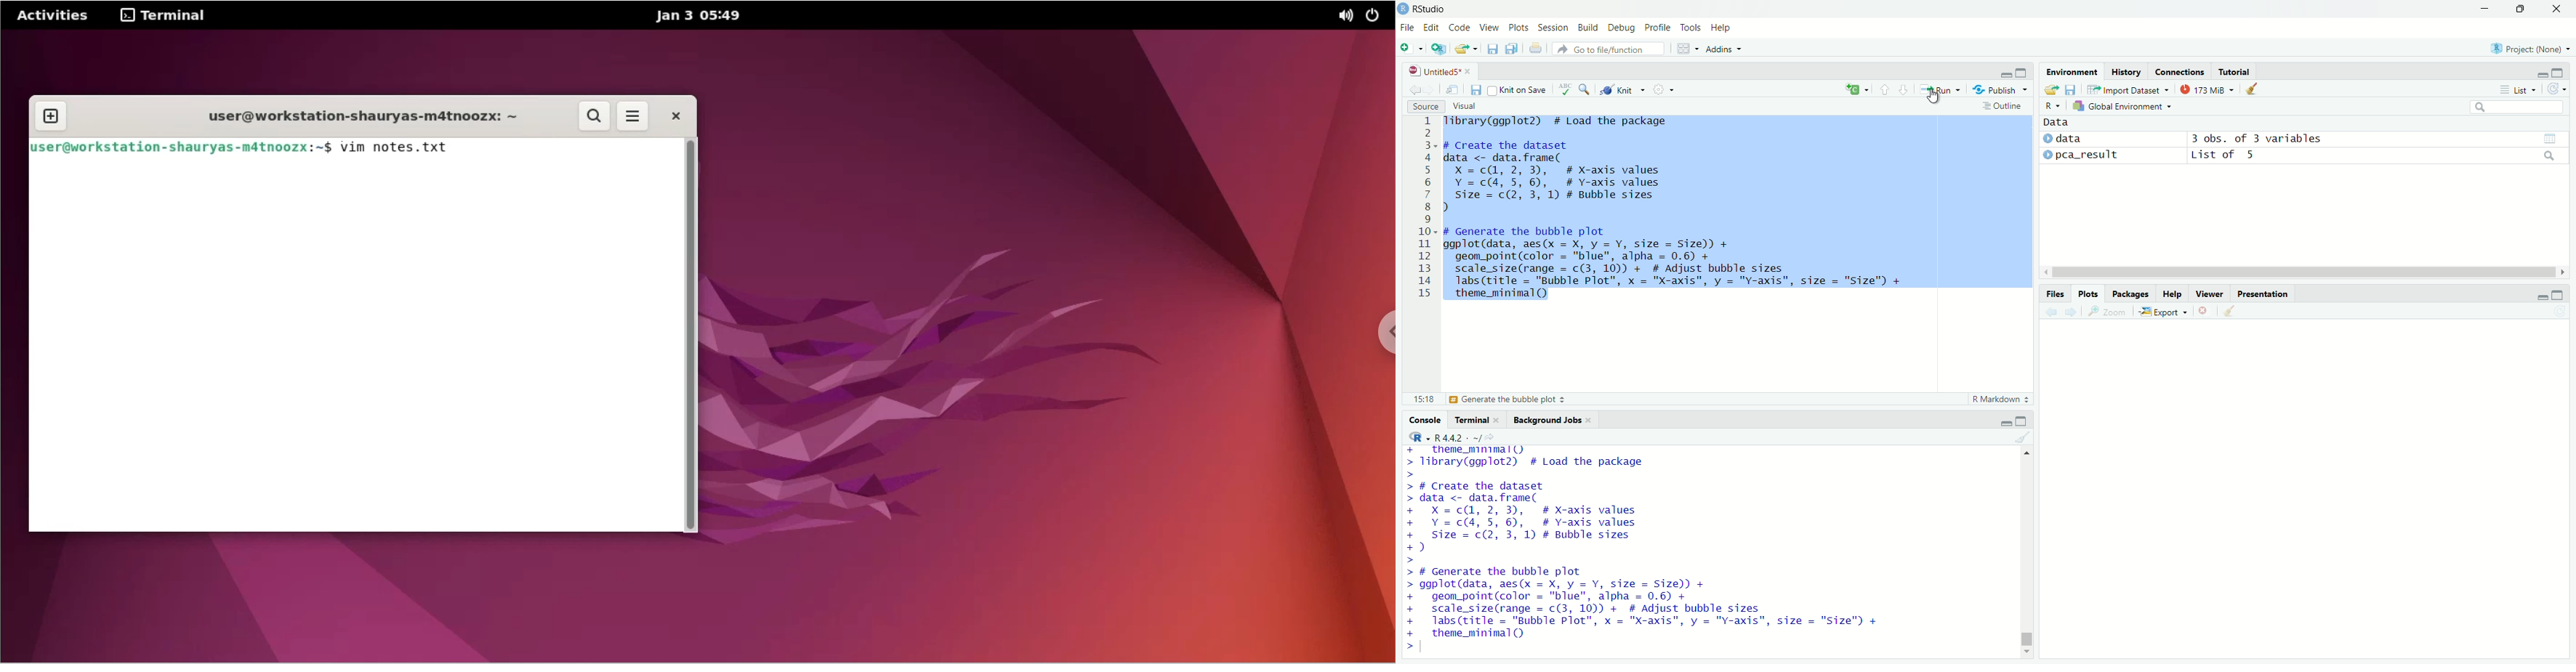 The image size is (2576, 672). Describe the element at coordinates (1589, 28) in the screenshot. I see `build` at that location.